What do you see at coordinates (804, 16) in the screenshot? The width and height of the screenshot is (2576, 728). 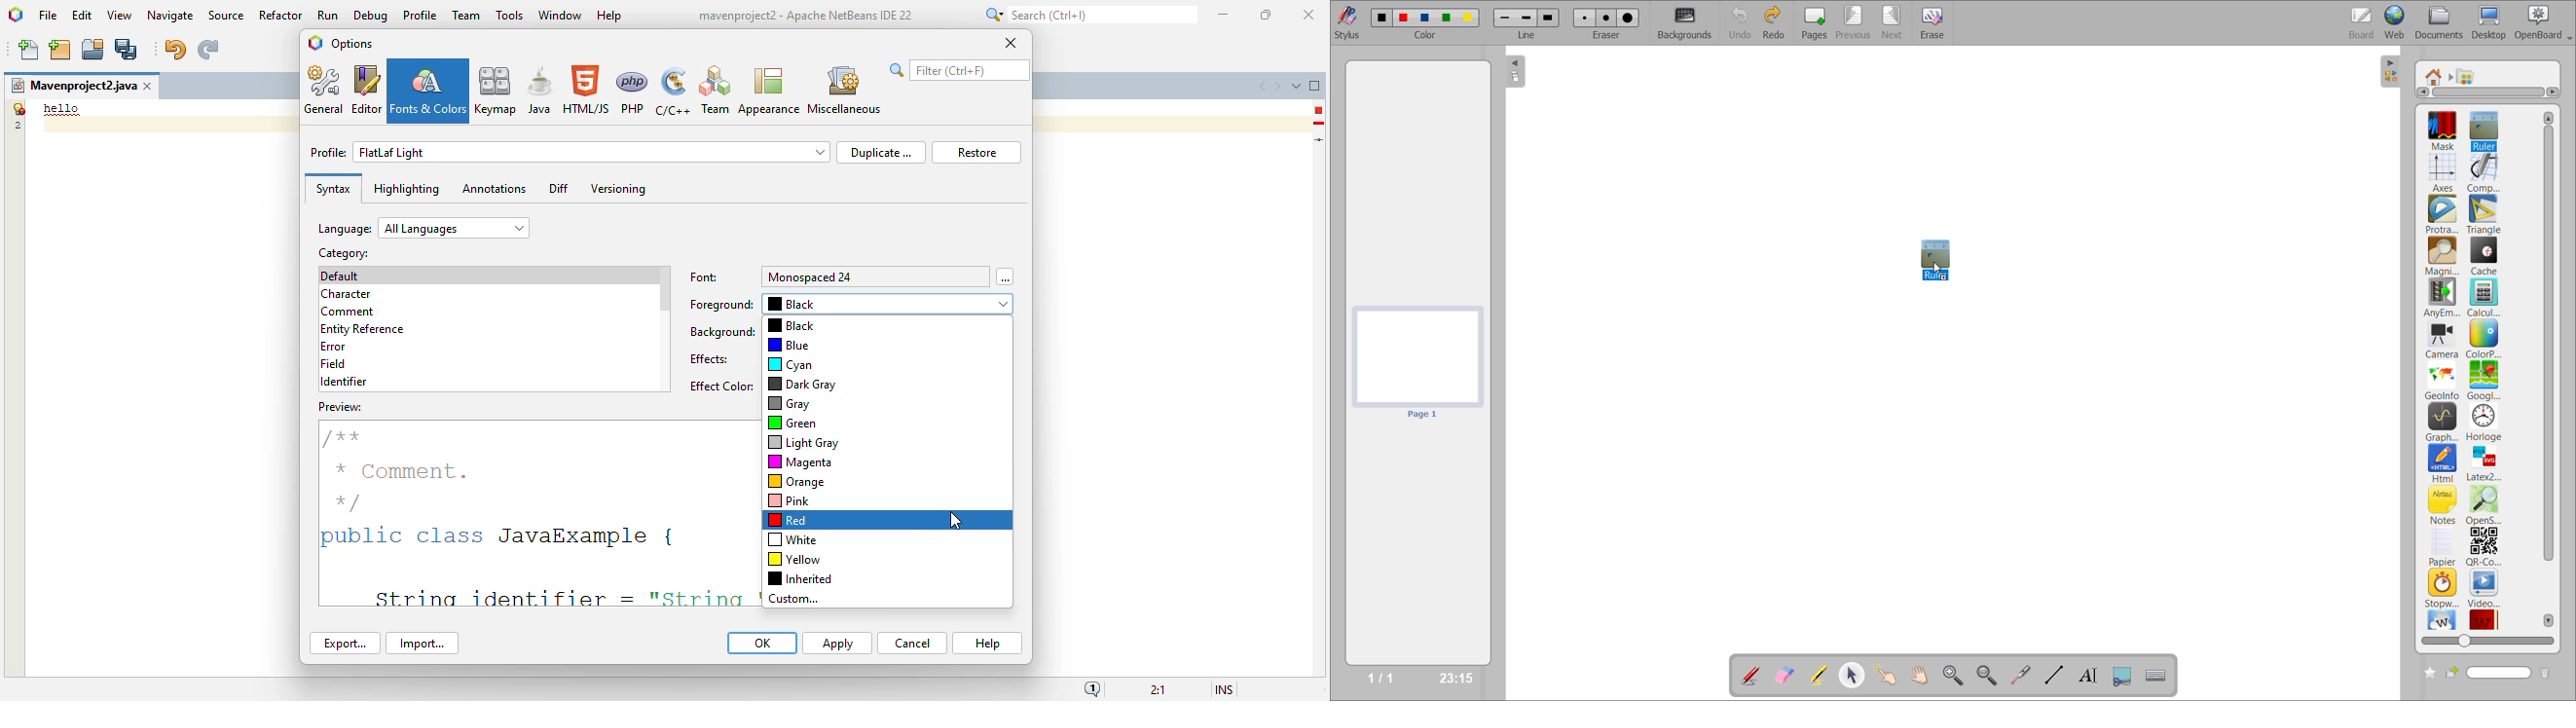 I see `title` at bounding box center [804, 16].